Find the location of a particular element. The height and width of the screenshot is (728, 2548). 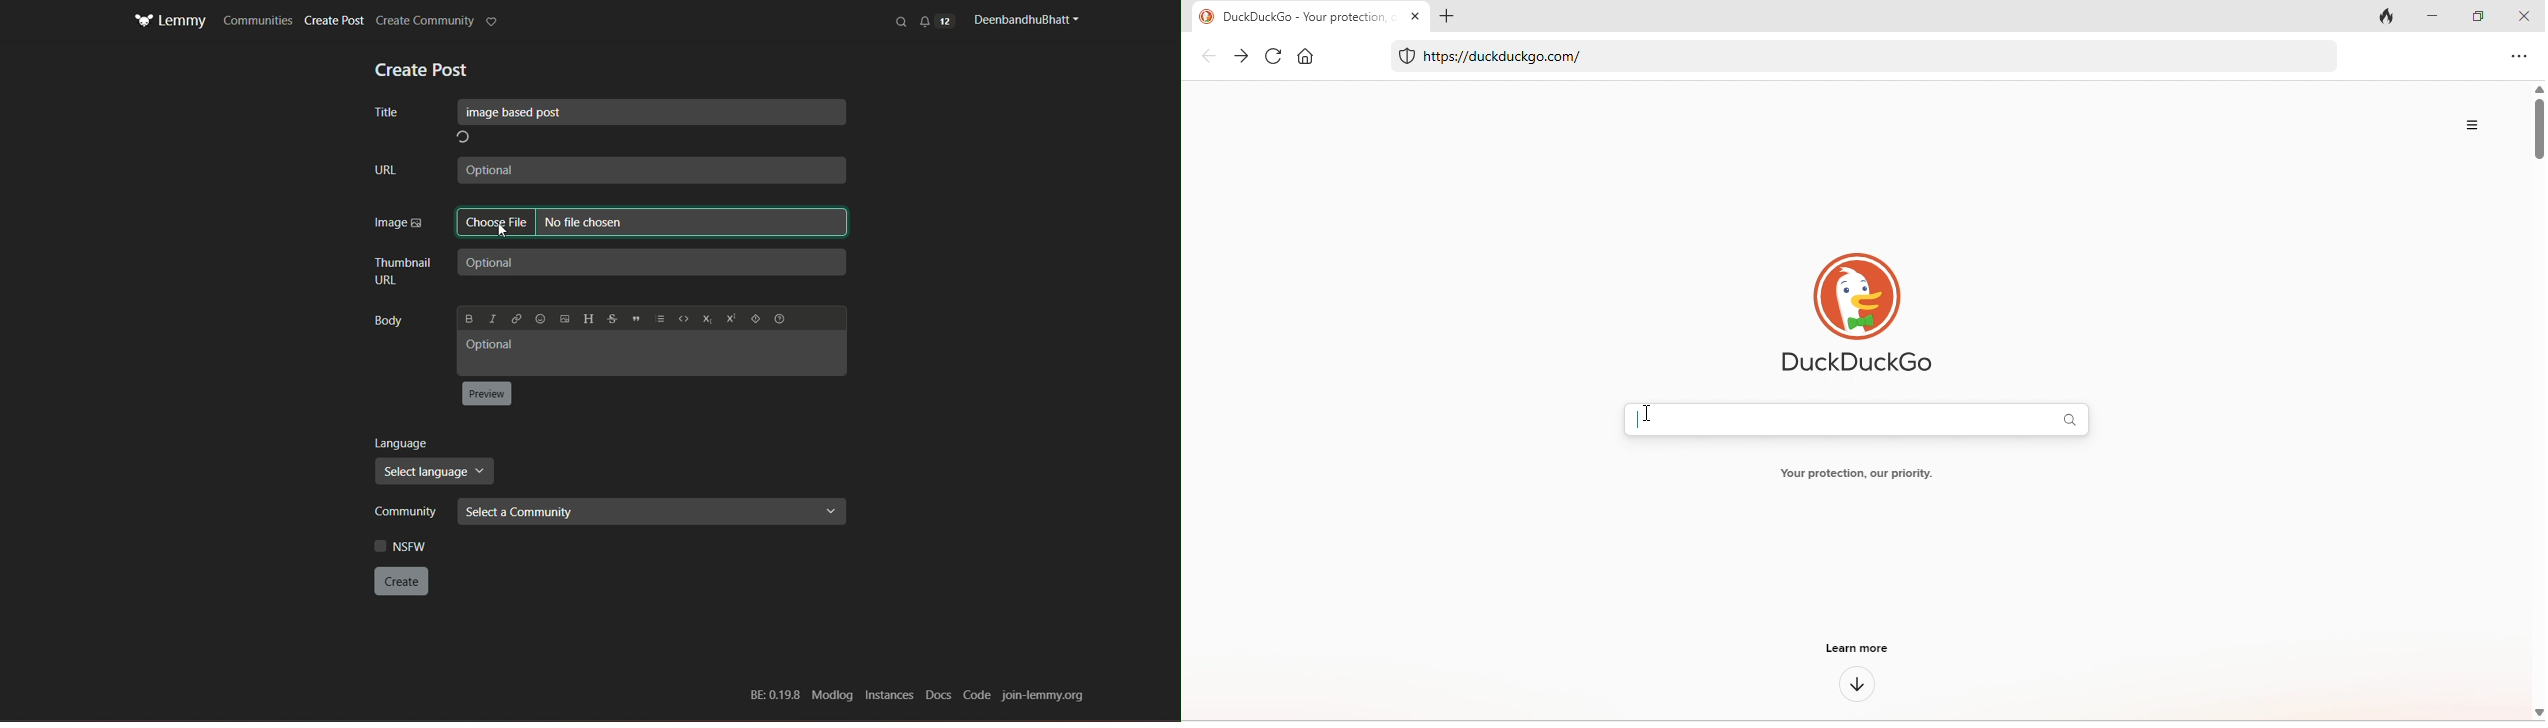

Image based post is located at coordinates (652, 112).